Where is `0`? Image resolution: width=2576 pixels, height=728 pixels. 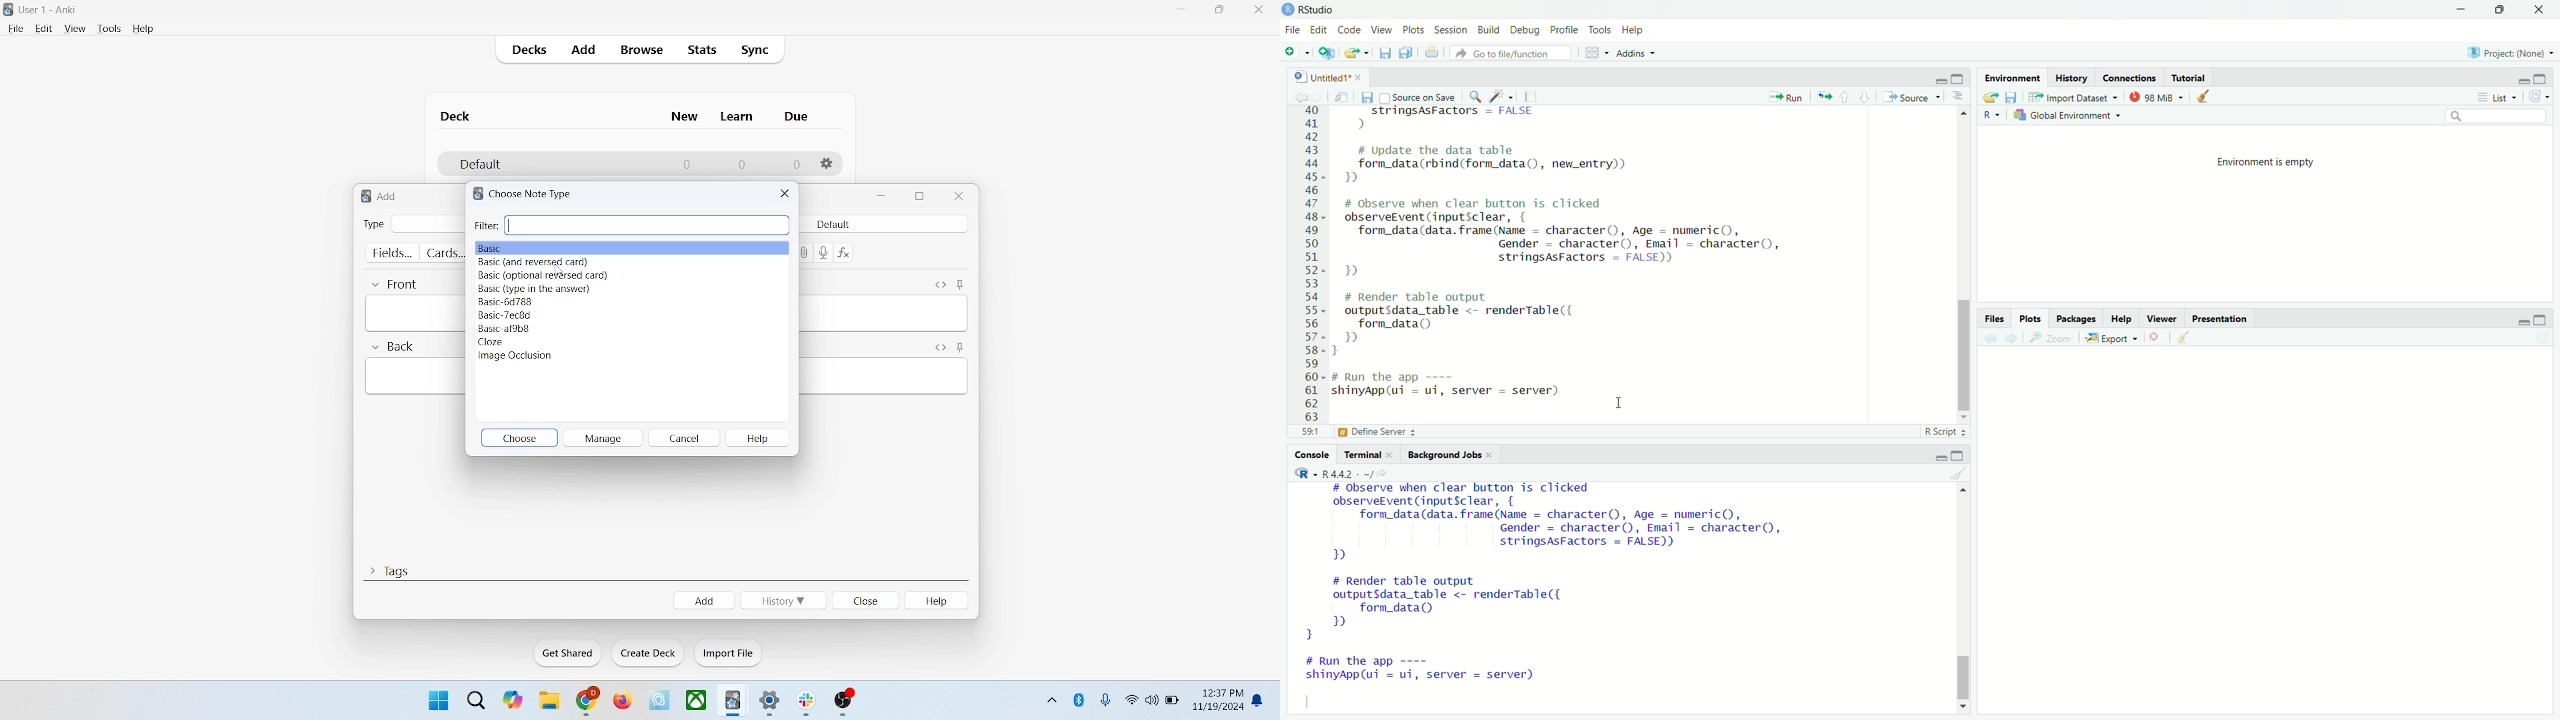 0 is located at coordinates (796, 165).